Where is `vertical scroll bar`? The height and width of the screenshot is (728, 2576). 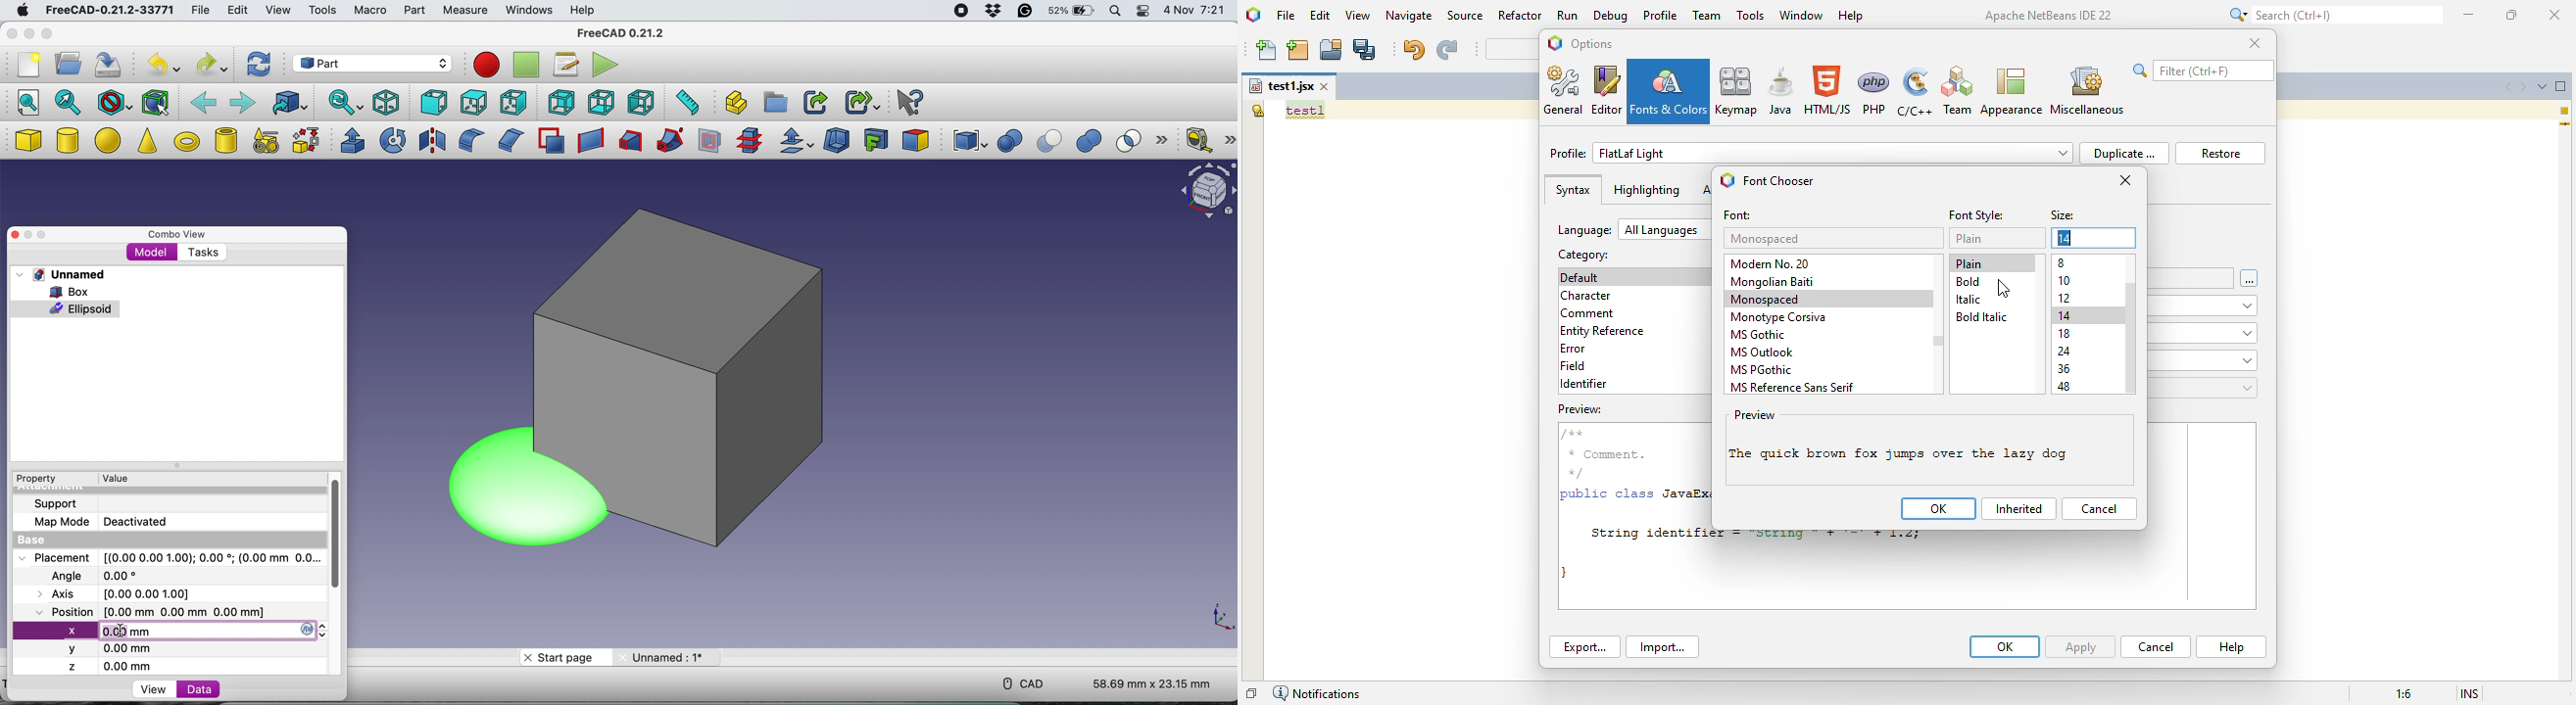
vertical scroll bar is located at coordinates (1938, 340).